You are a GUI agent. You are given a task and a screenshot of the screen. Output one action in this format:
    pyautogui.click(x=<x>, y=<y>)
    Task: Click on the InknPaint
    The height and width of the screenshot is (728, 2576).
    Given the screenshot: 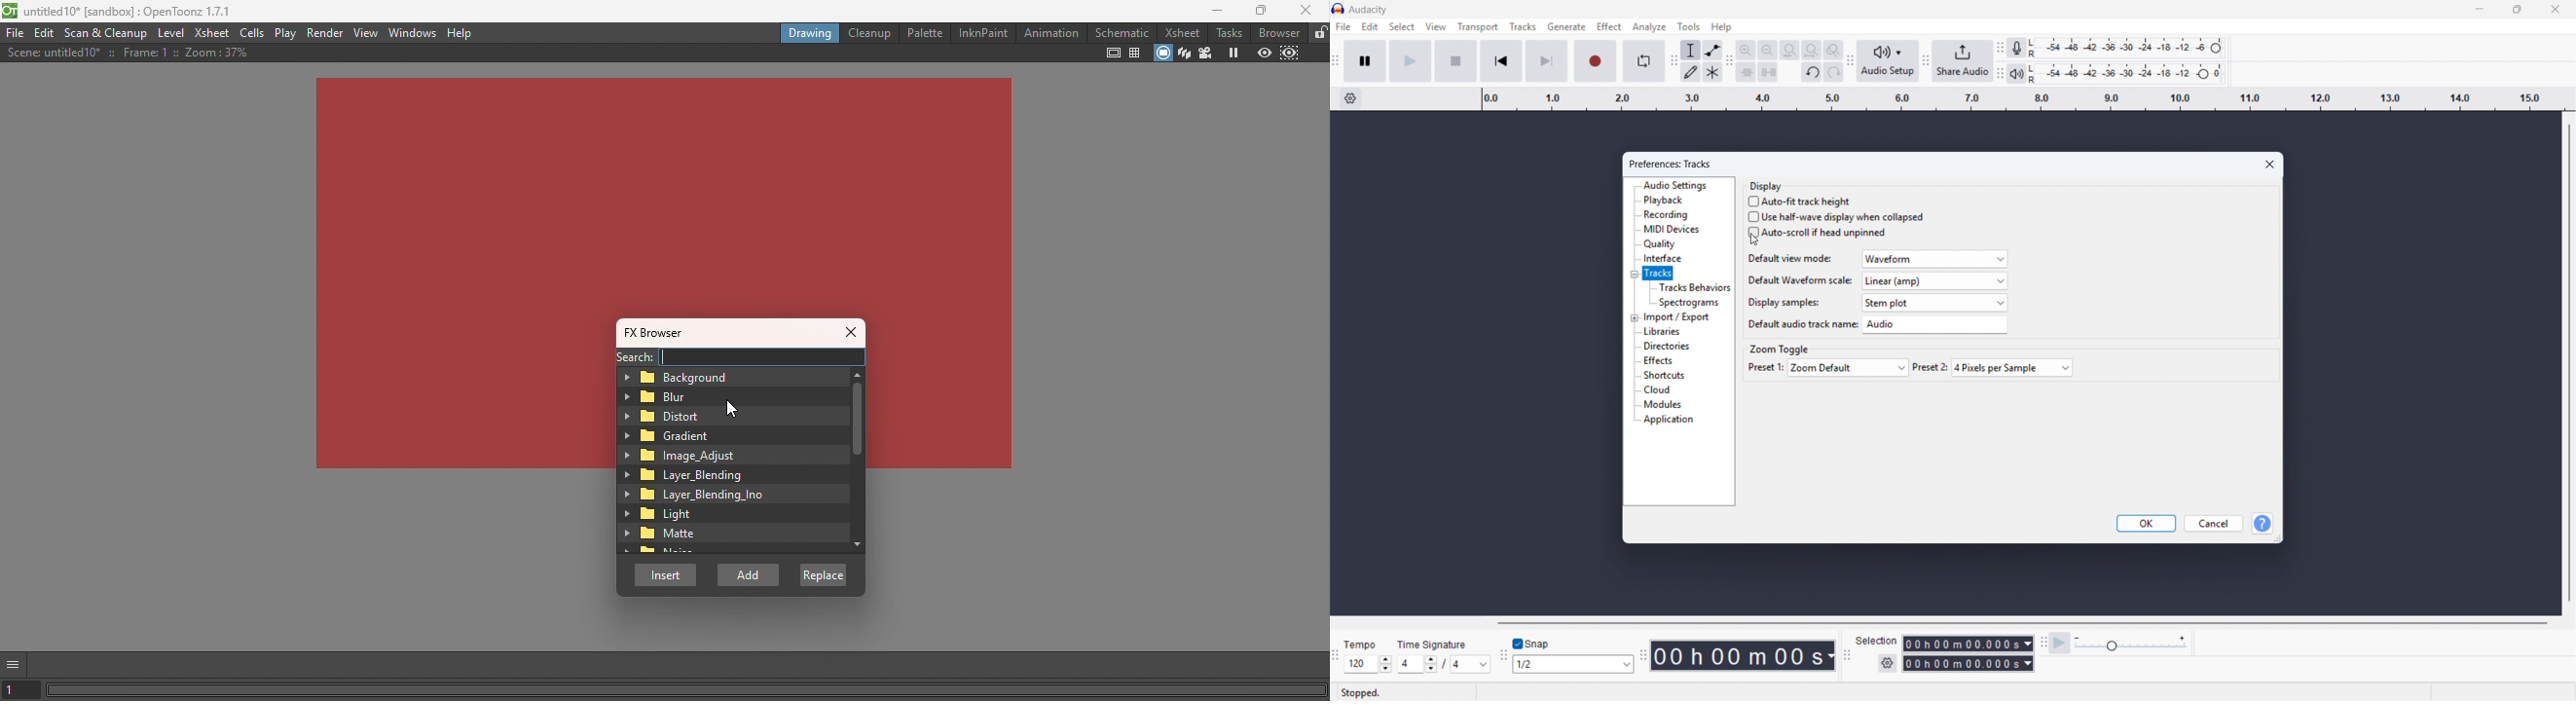 What is the action you would take?
    pyautogui.click(x=983, y=32)
    